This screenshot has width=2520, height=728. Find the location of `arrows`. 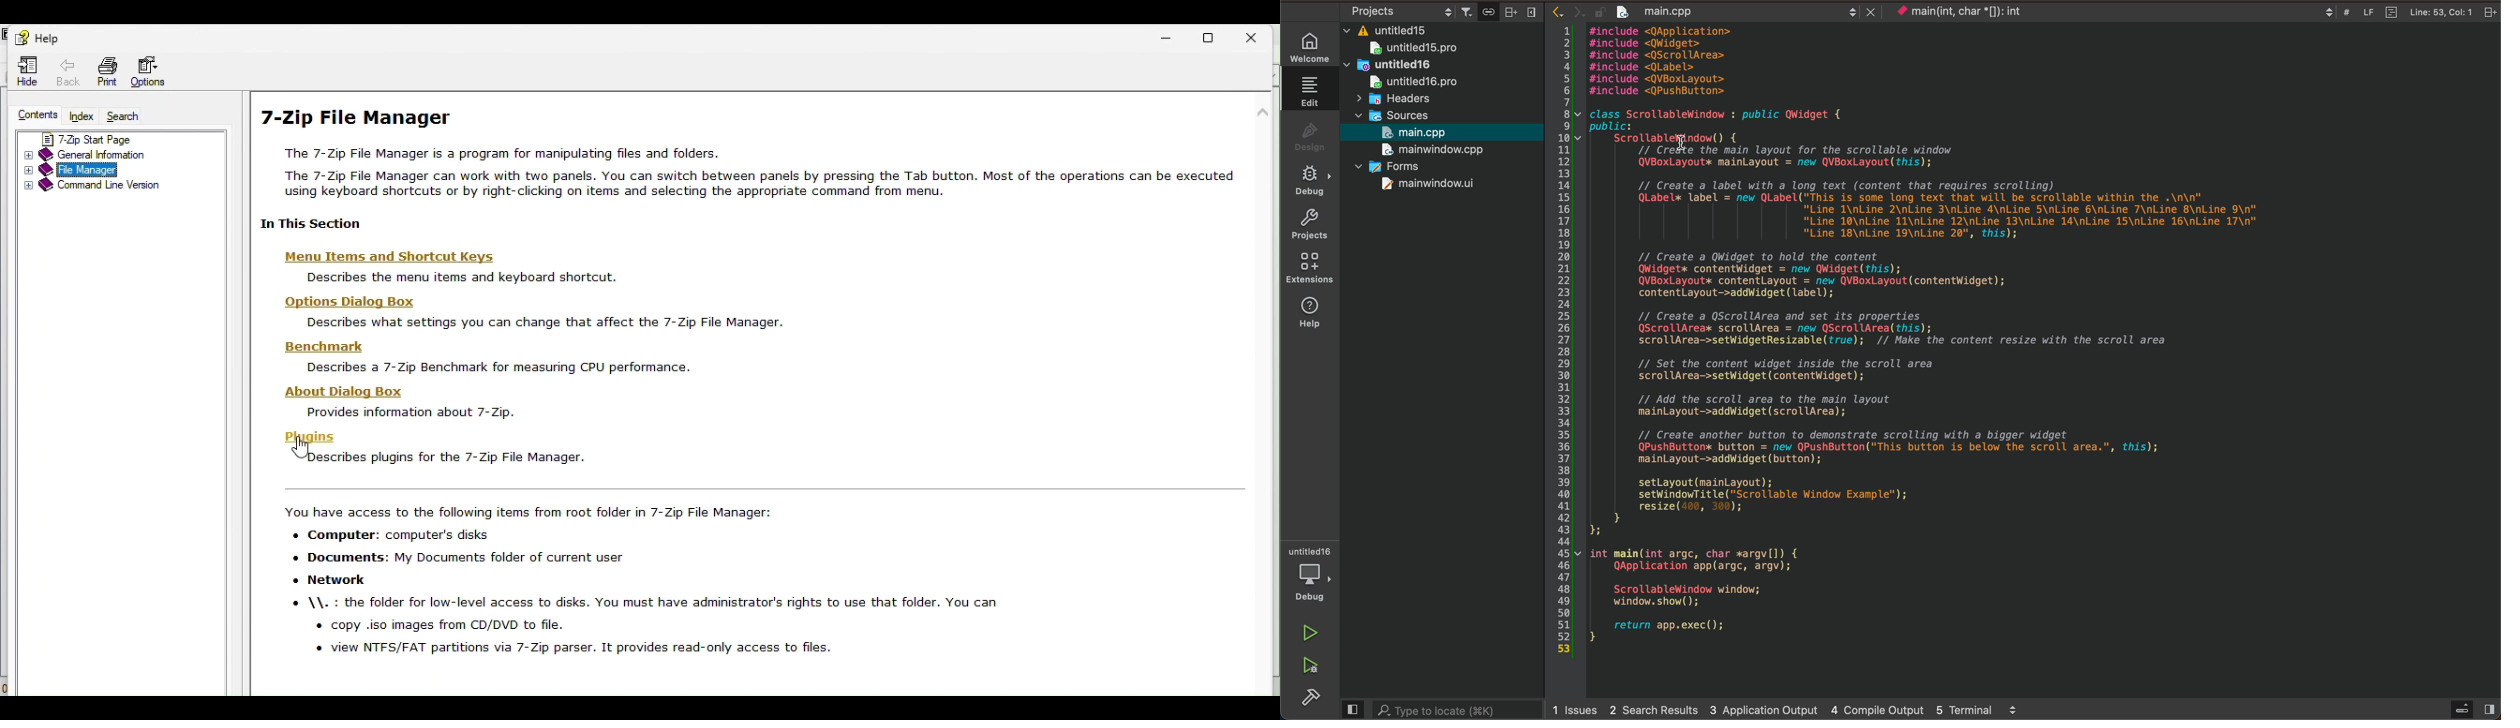

arrows is located at coordinates (1573, 13).